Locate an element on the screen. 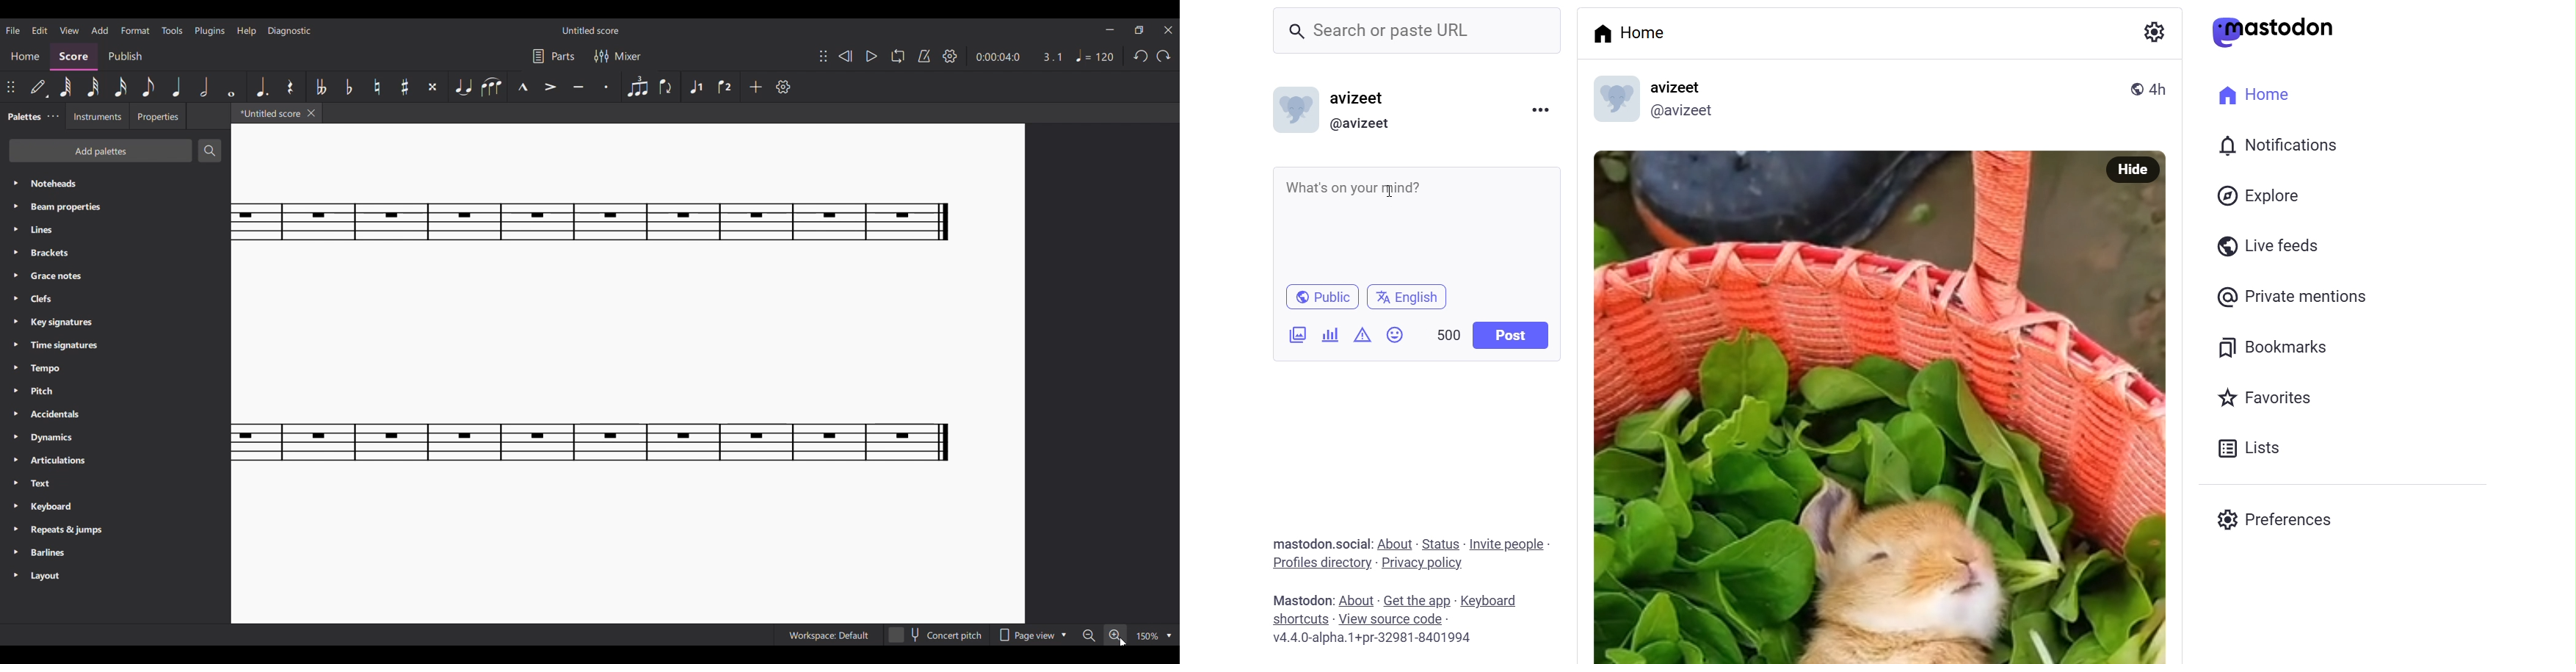 The image size is (2576, 672). Current ratio is located at coordinates (1052, 57).